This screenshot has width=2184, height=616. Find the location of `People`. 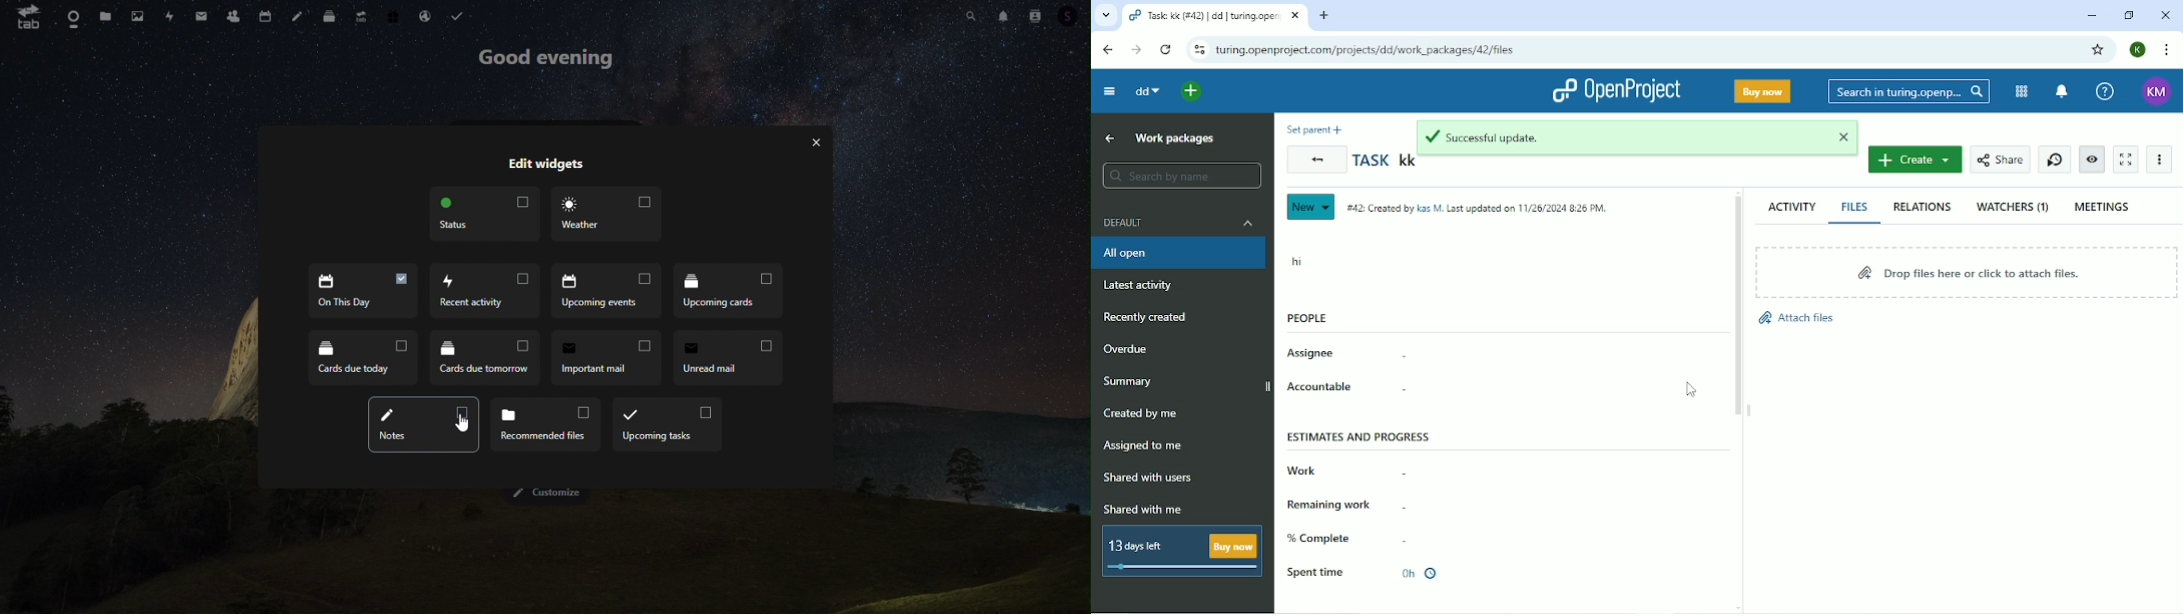

People is located at coordinates (1309, 319).